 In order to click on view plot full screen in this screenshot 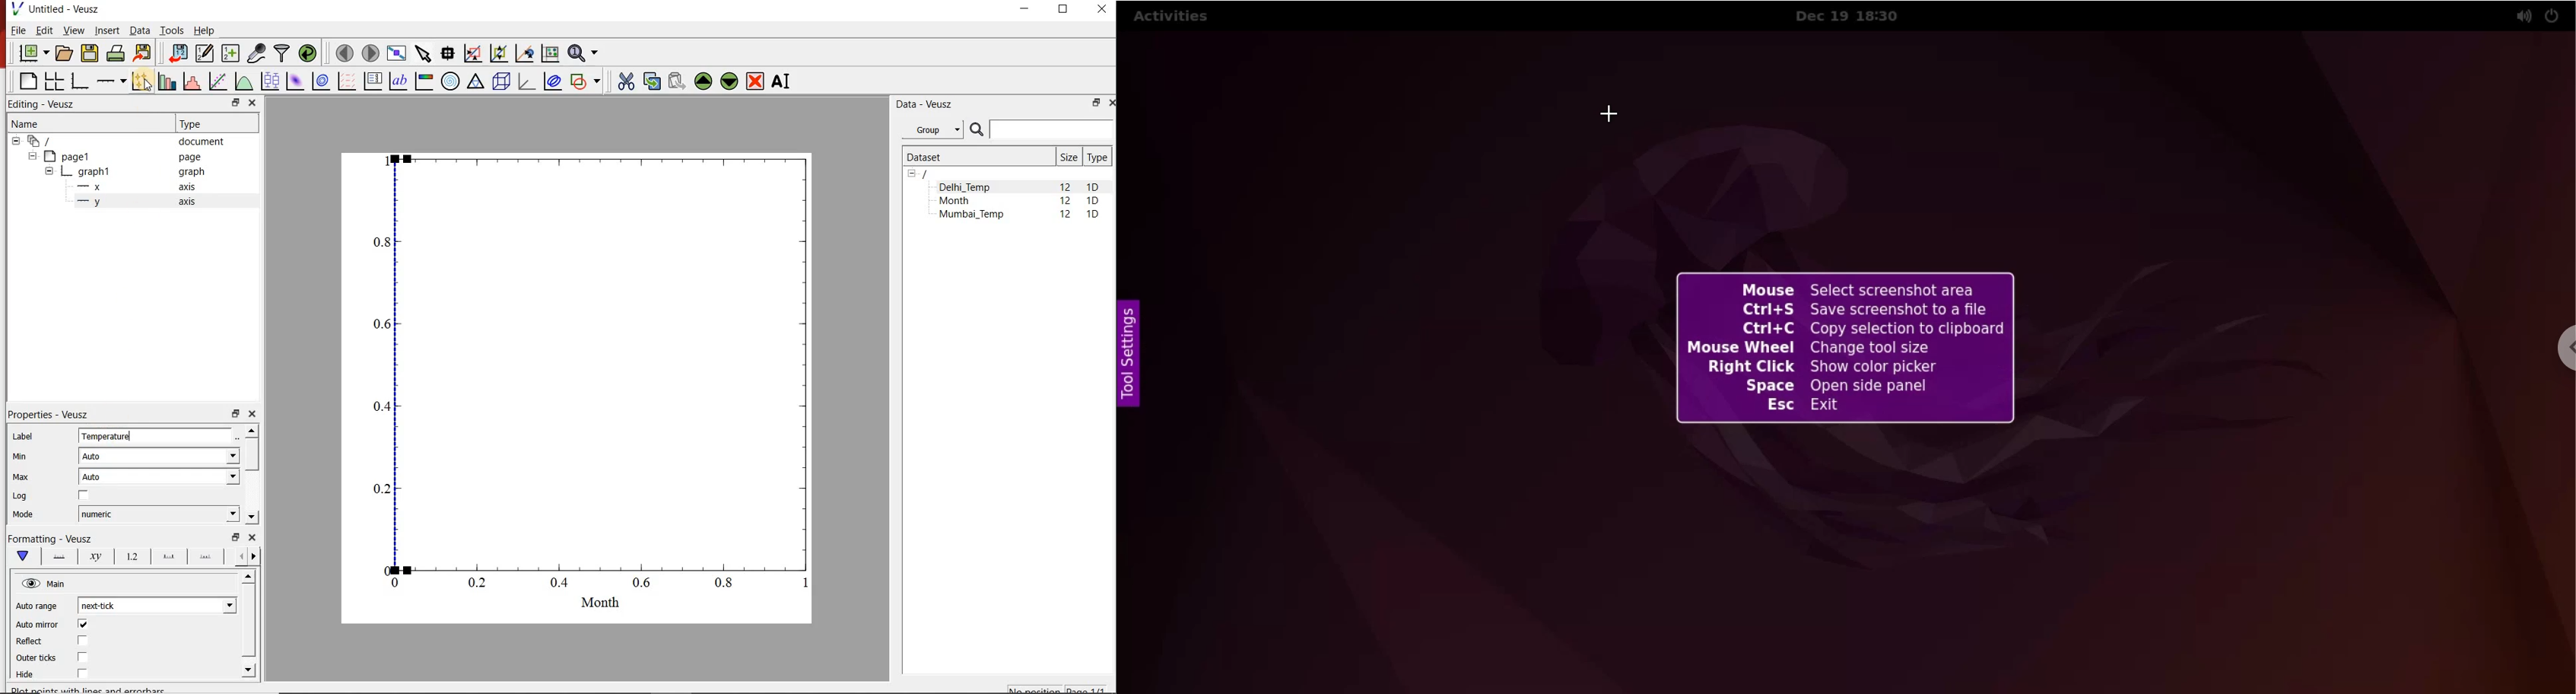, I will do `click(397, 54)`.